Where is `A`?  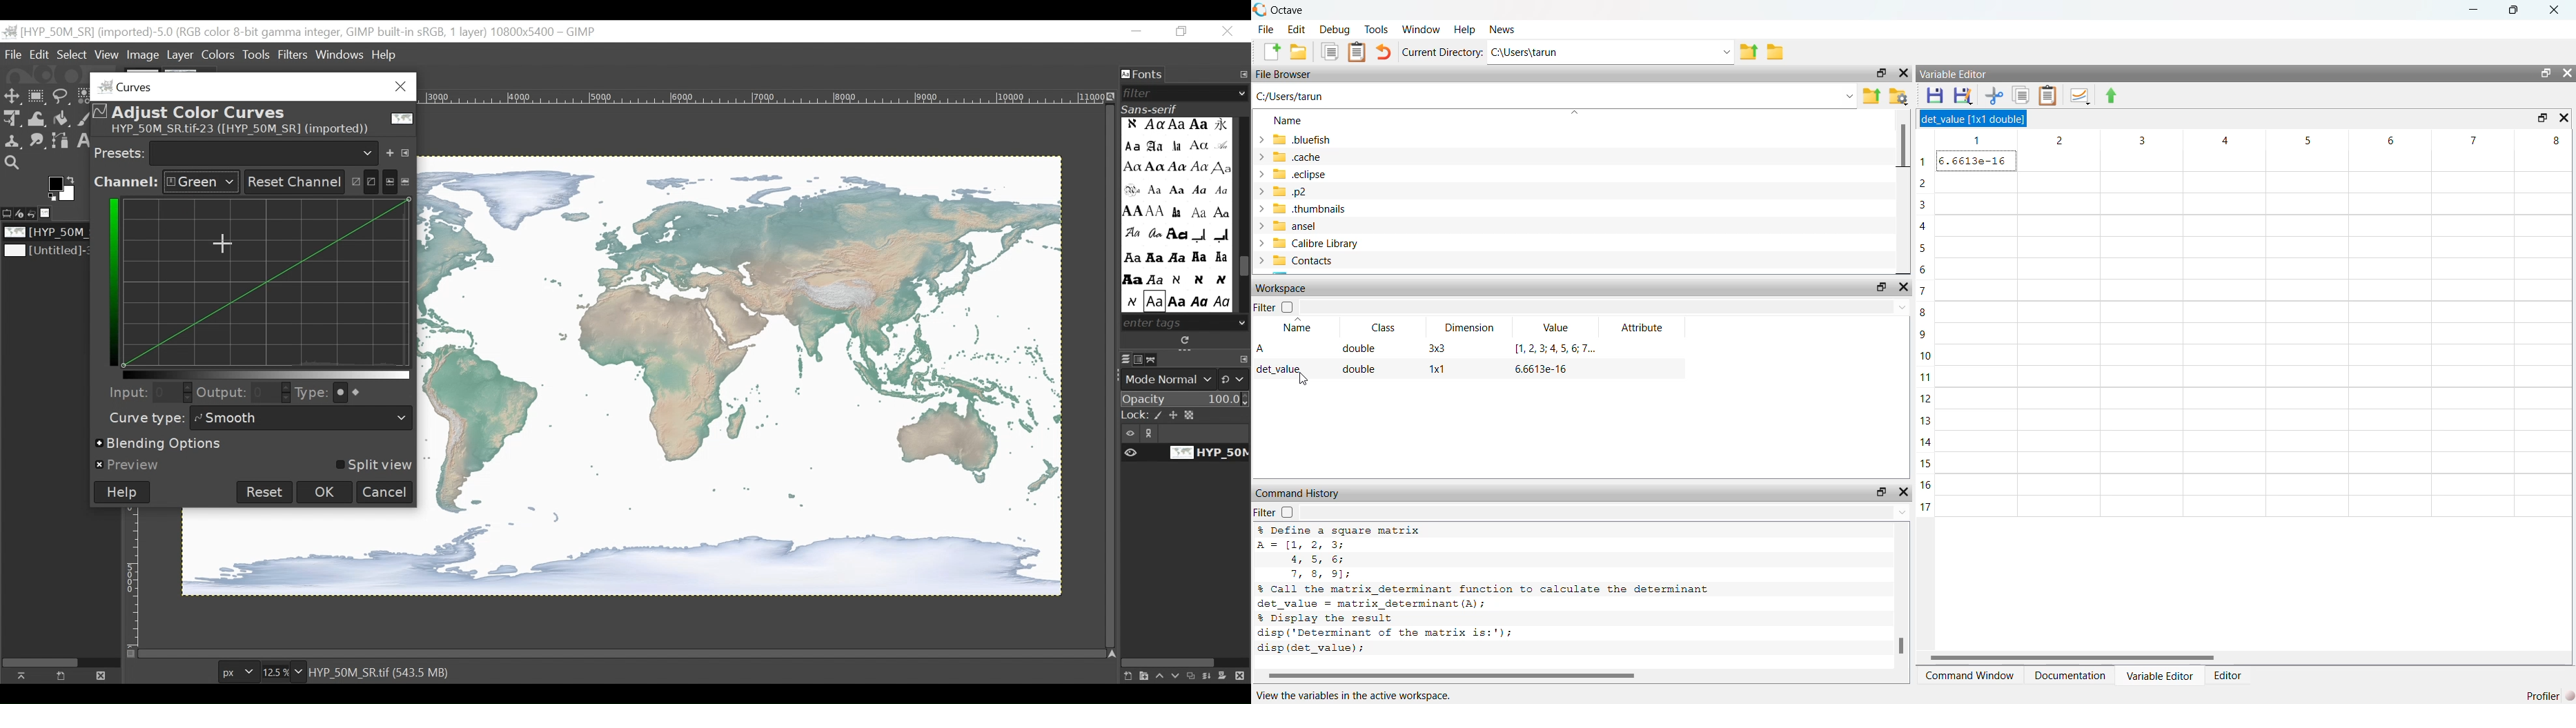 A is located at coordinates (1261, 349).